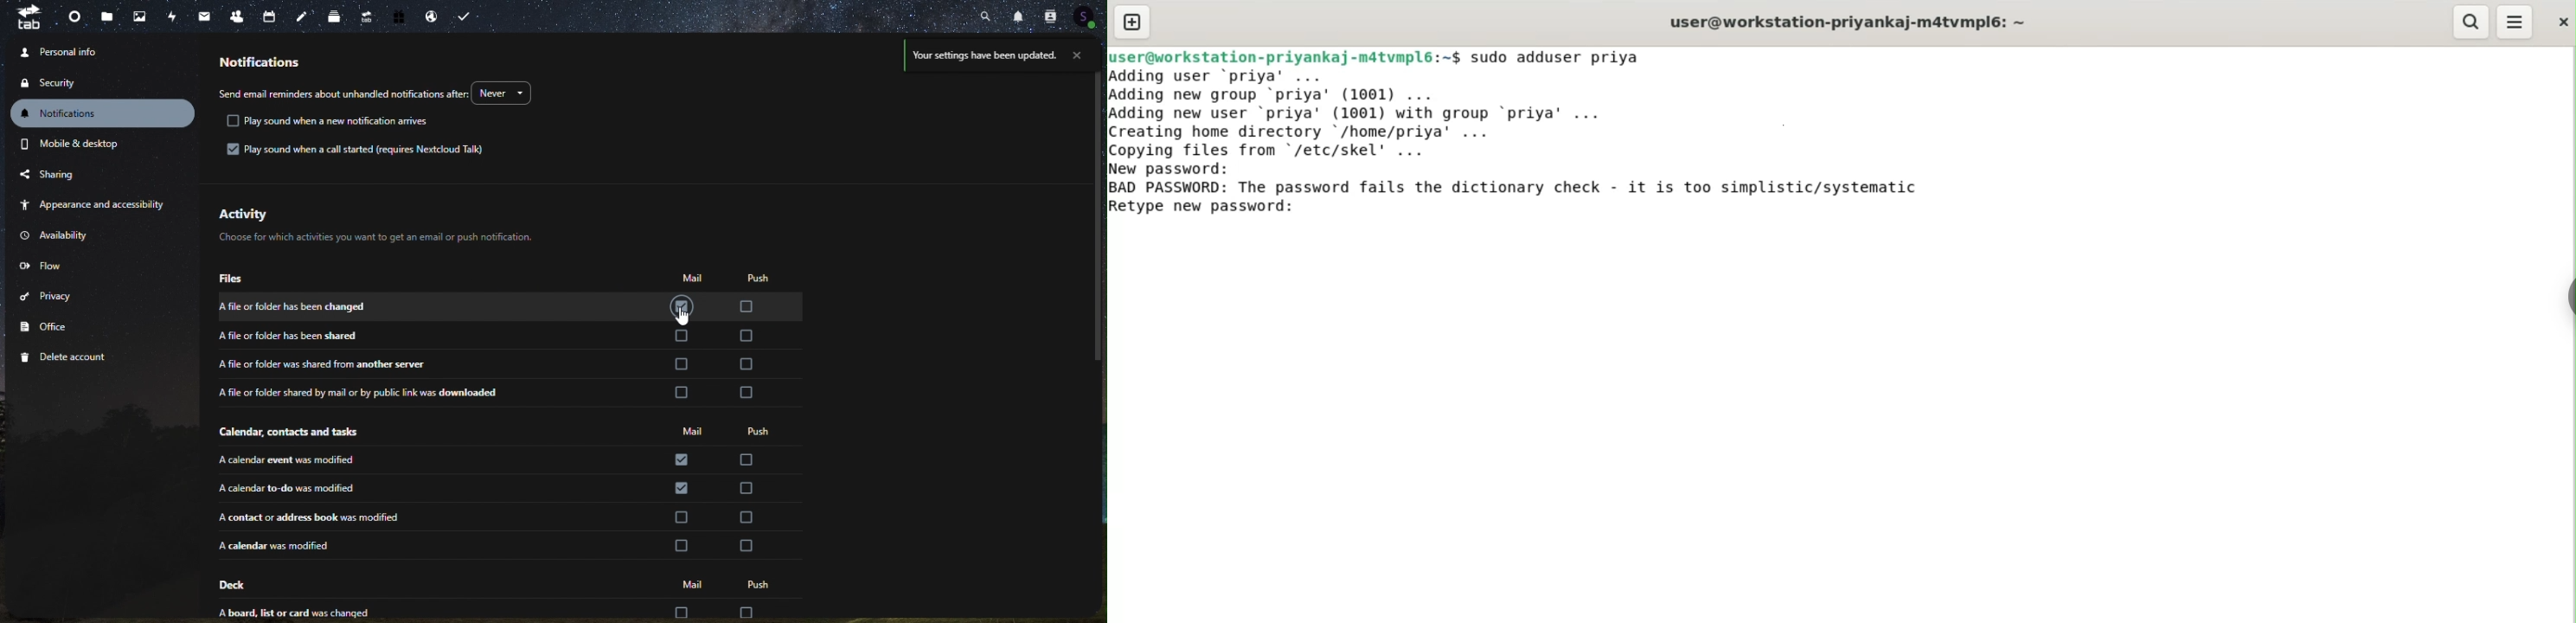 Image resolution: width=2576 pixels, height=644 pixels. I want to click on never, so click(503, 94).